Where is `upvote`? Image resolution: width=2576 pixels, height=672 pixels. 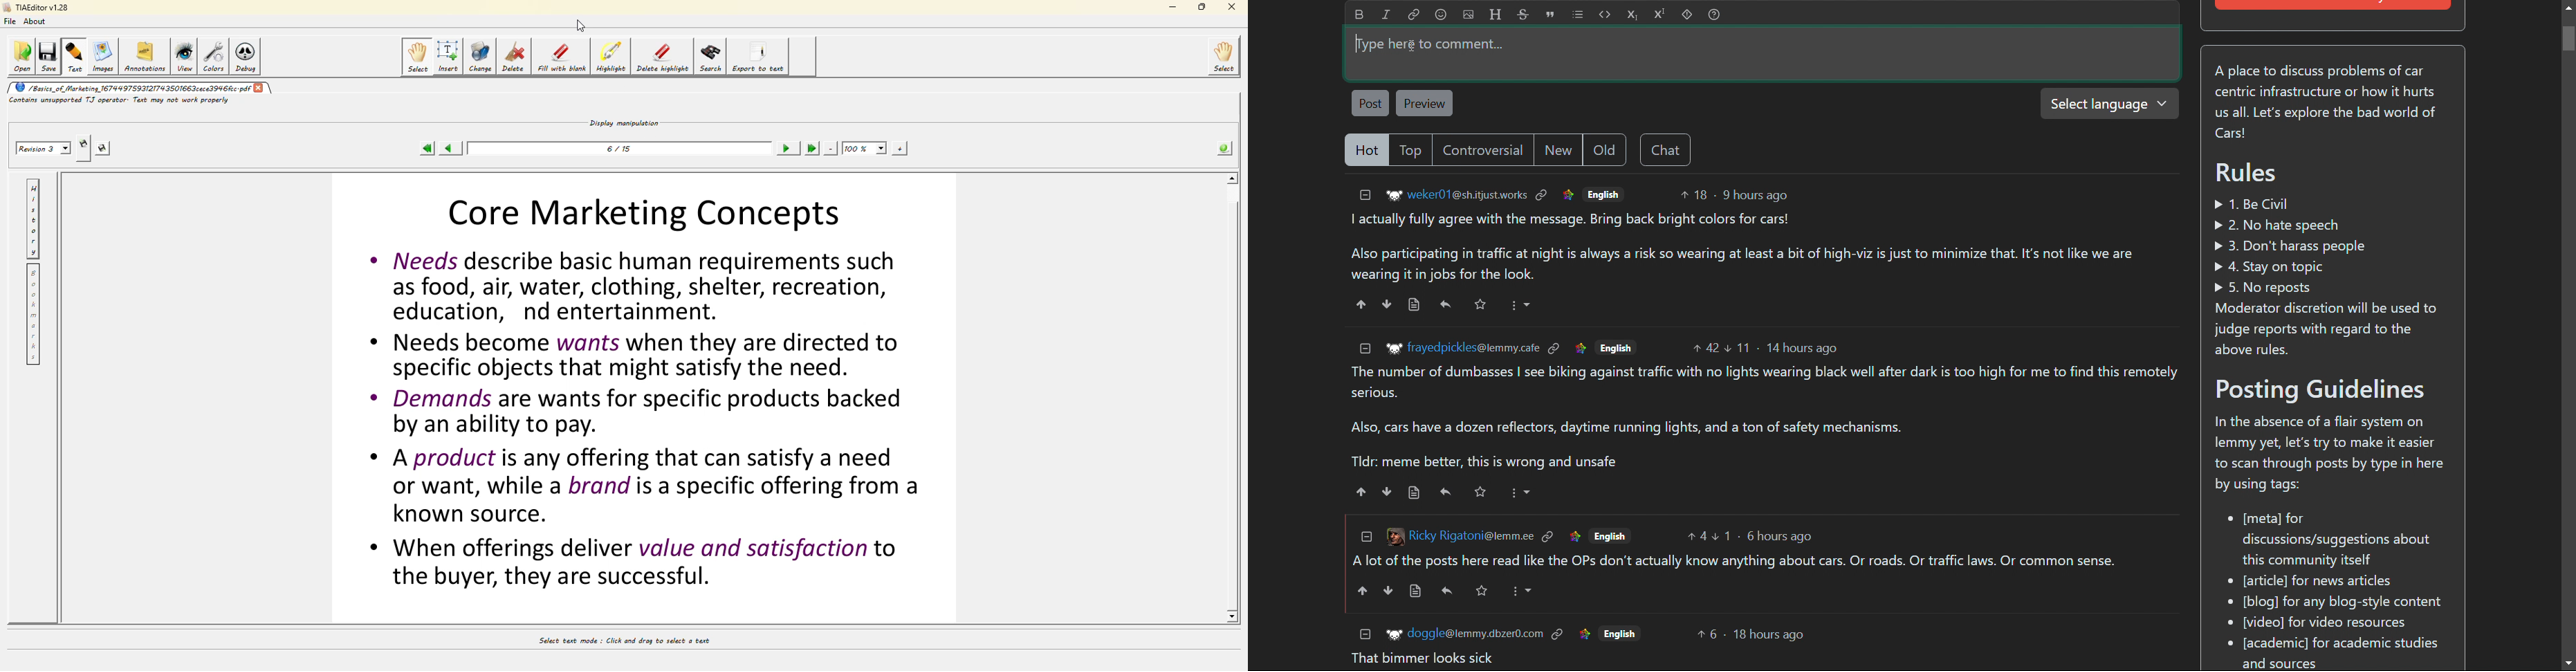
upvote is located at coordinates (1361, 591).